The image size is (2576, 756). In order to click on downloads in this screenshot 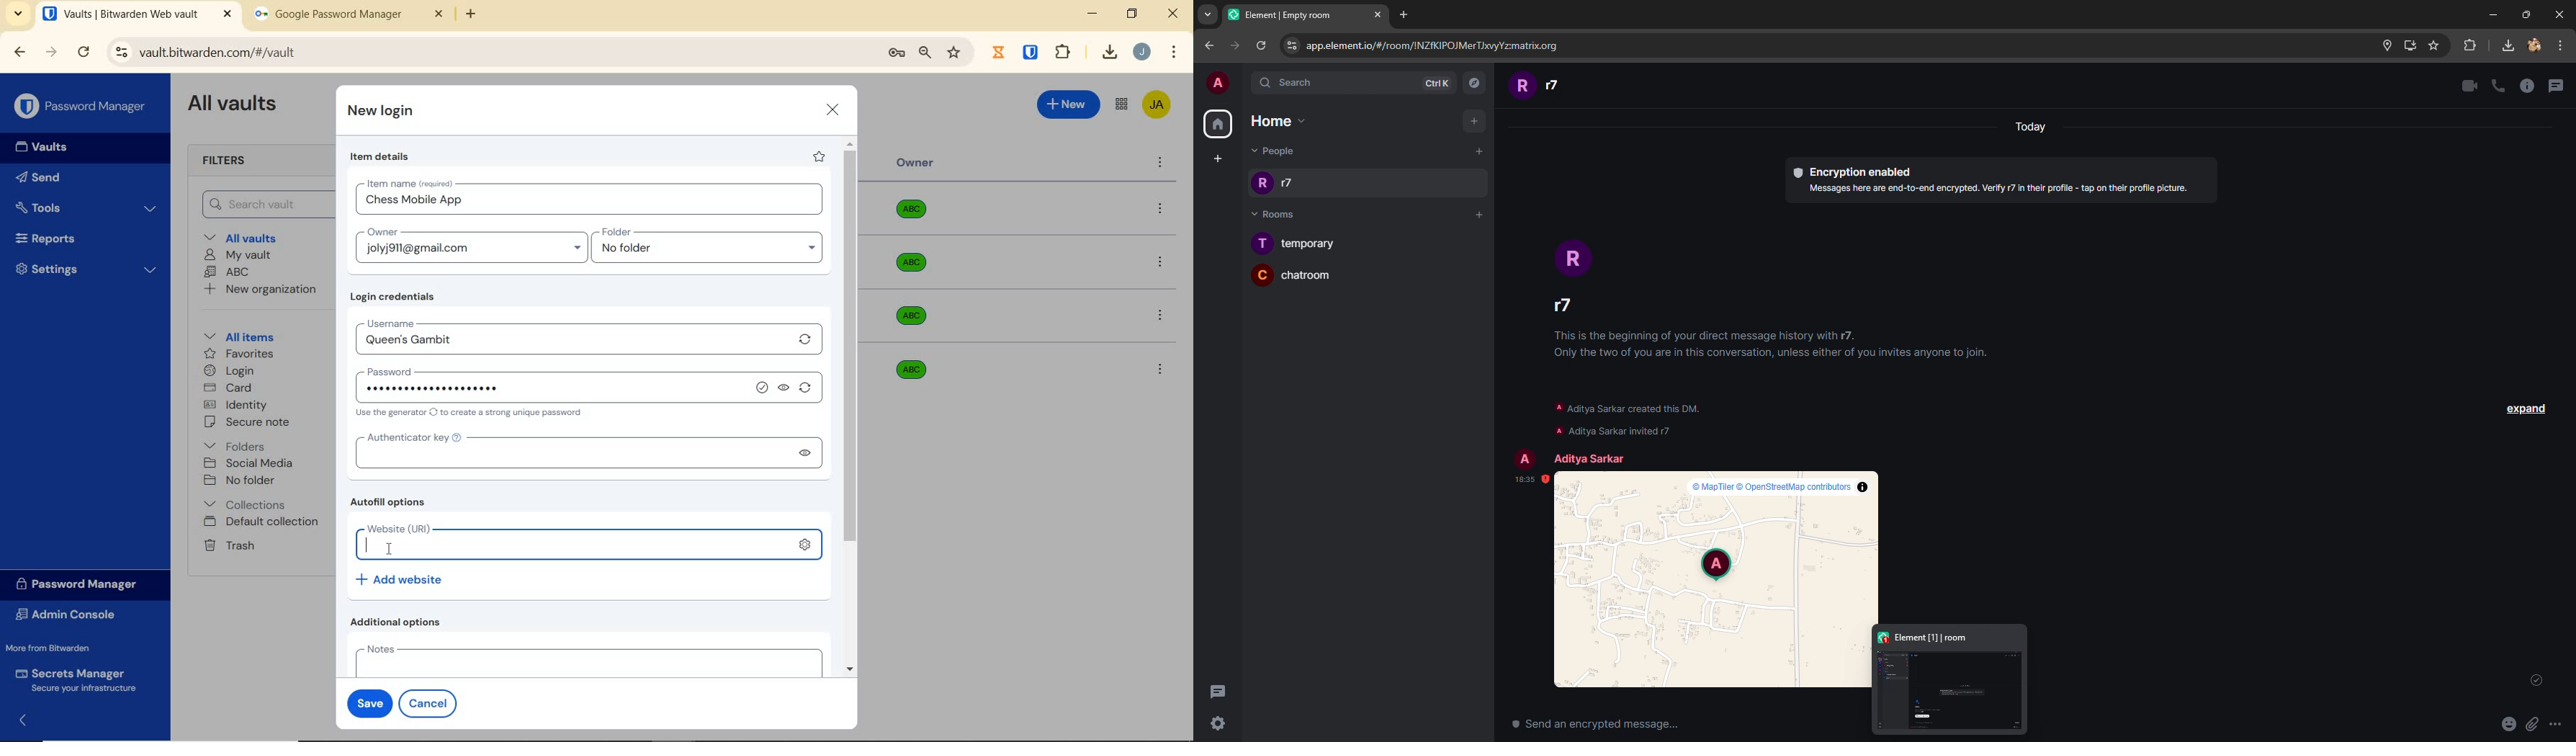, I will do `click(2506, 44)`.